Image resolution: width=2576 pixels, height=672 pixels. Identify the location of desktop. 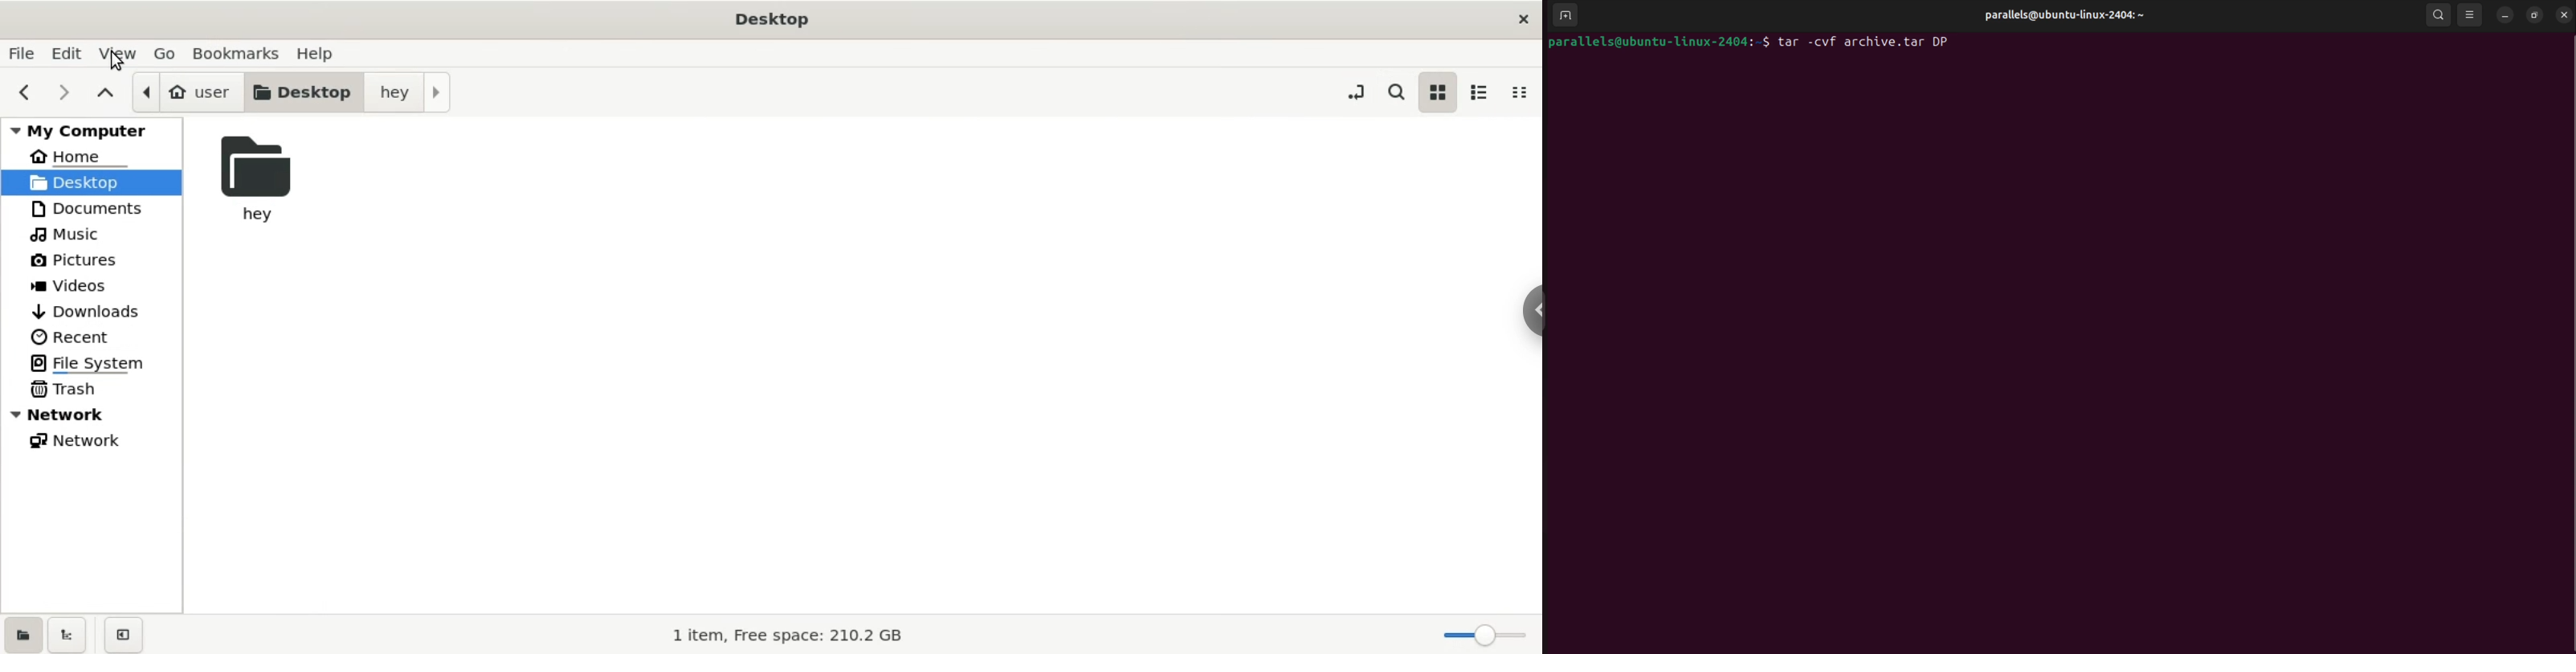
(308, 92).